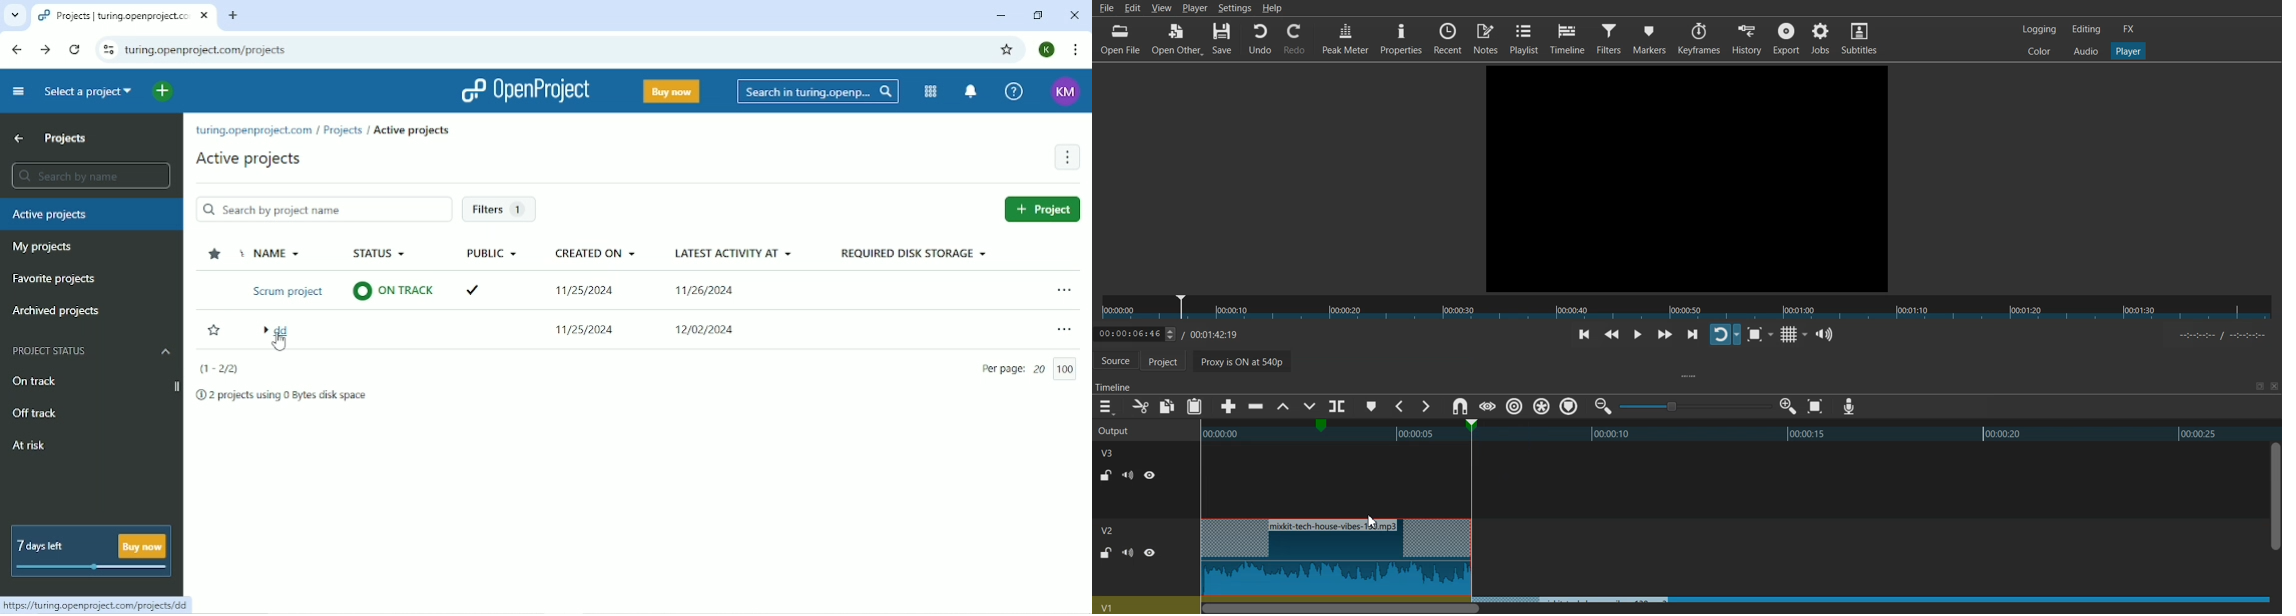  I want to click on Timeline preview, so click(1731, 432).